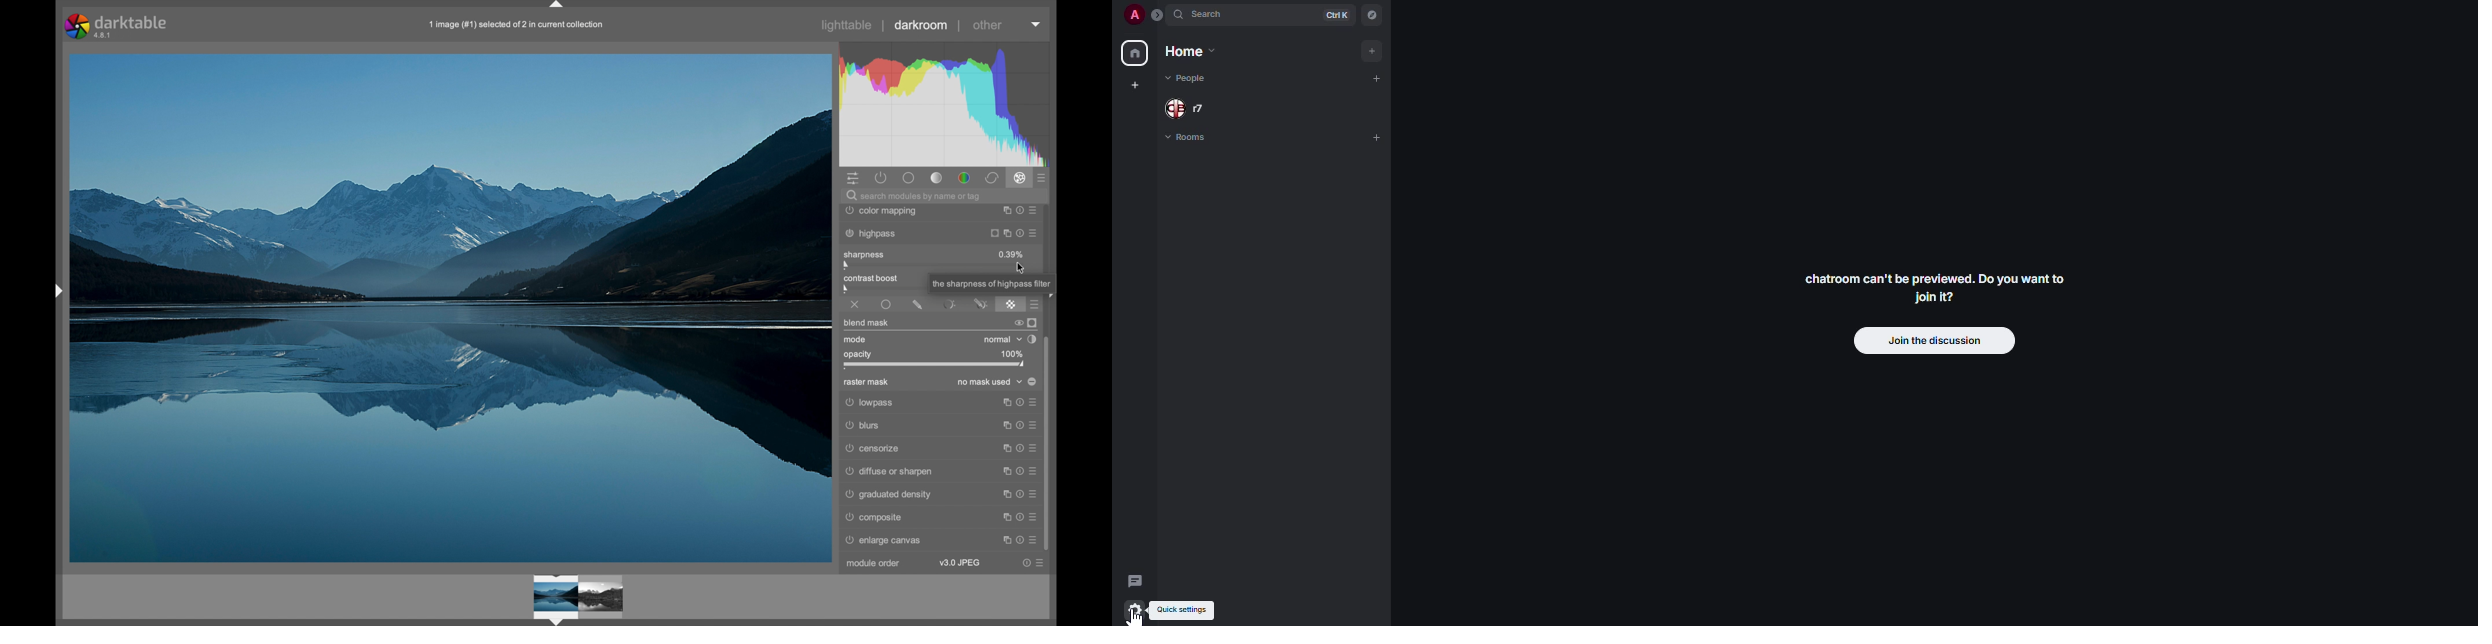  I want to click on drag handle, so click(557, 6).